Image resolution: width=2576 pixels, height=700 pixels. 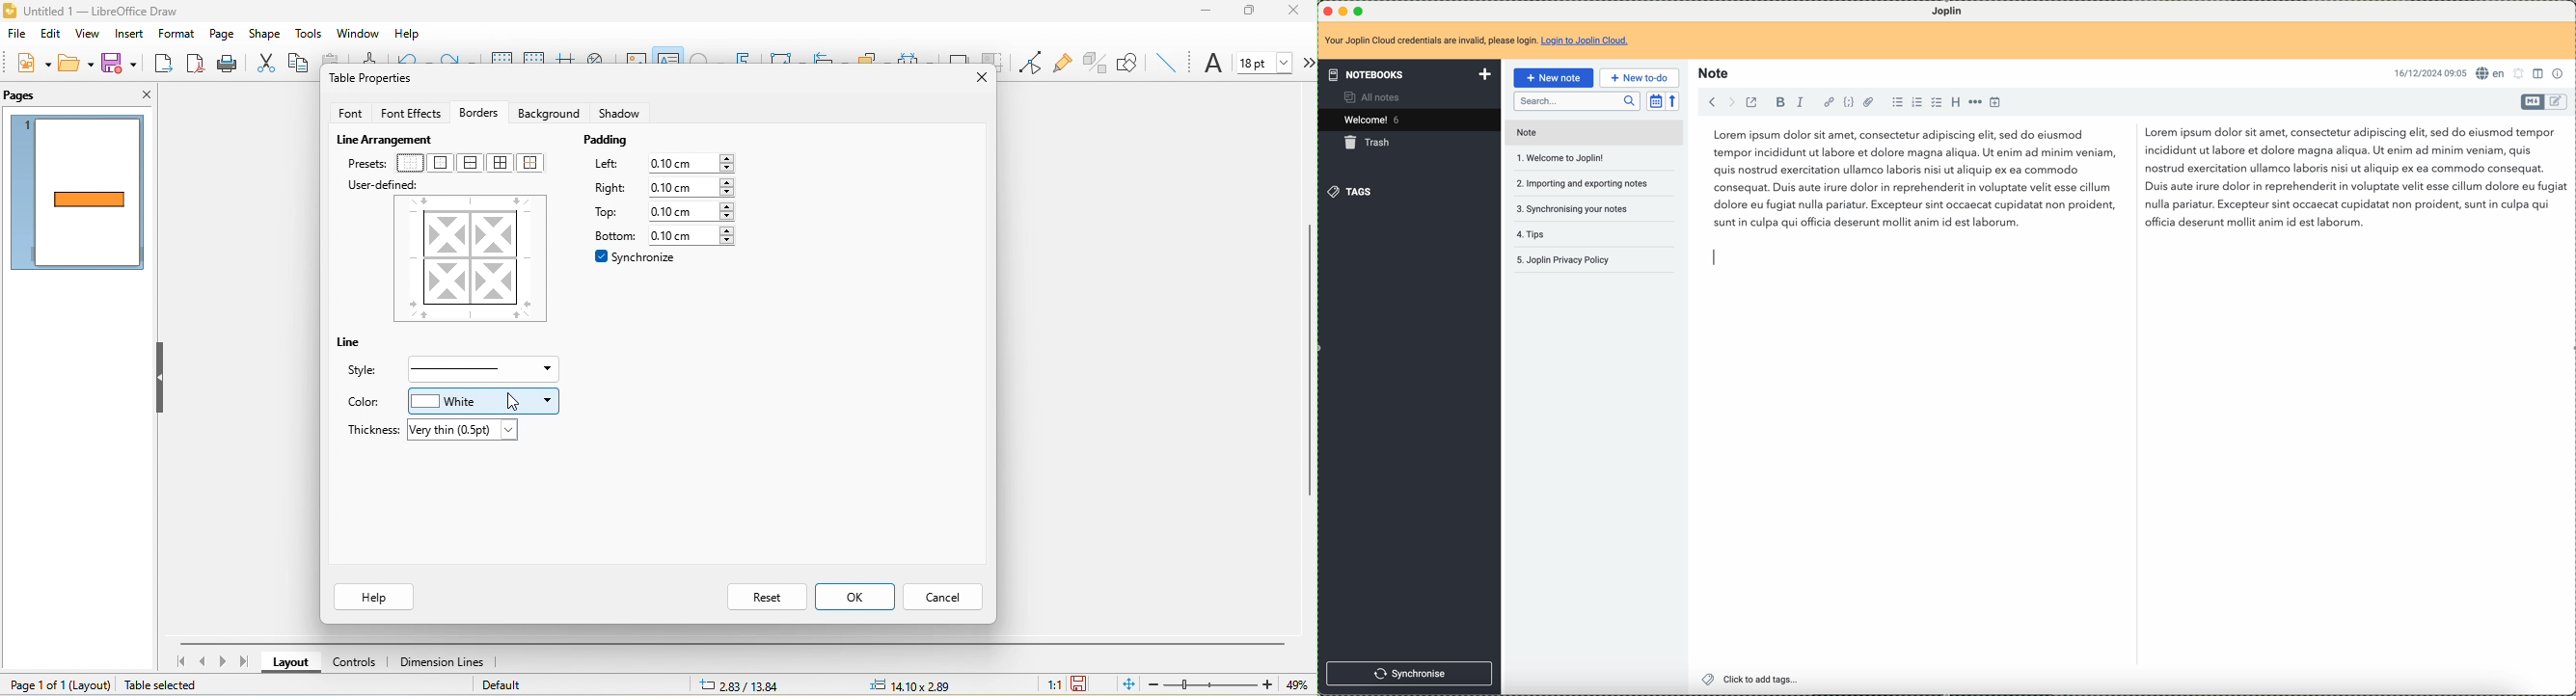 I want to click on font effects, so click(x=412, y=112).